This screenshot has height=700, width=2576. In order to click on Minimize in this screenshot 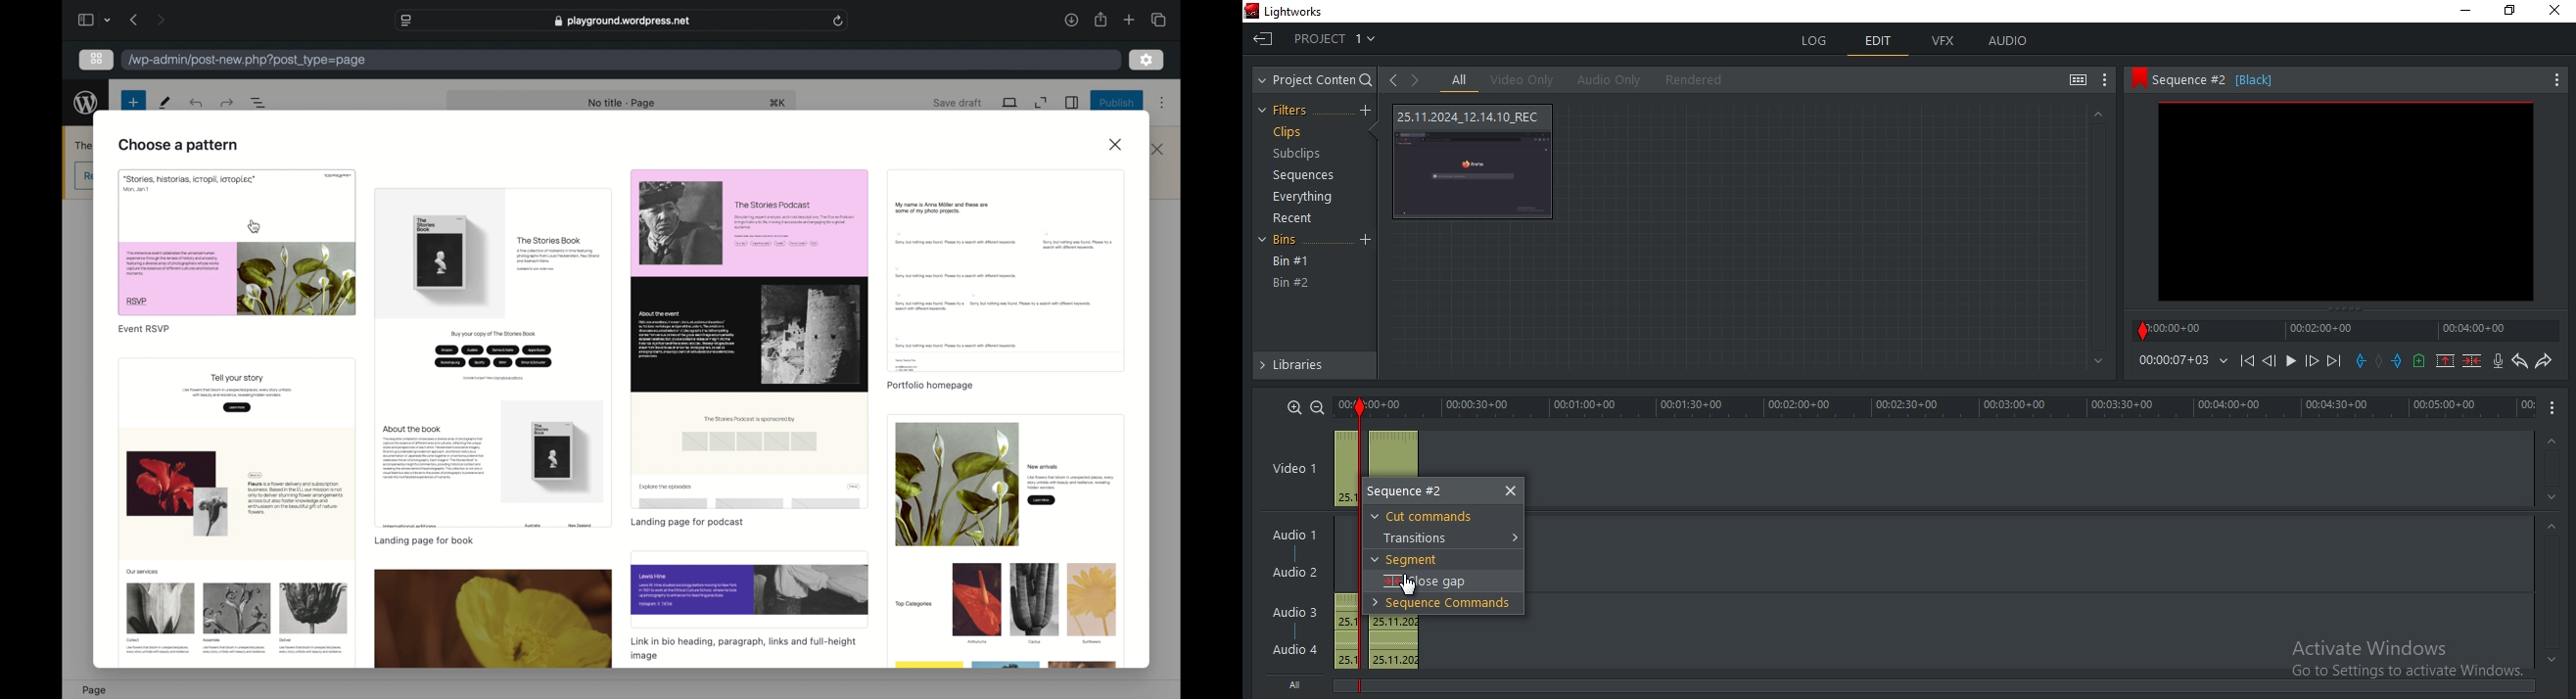, I will do `click(2462, 12)`.